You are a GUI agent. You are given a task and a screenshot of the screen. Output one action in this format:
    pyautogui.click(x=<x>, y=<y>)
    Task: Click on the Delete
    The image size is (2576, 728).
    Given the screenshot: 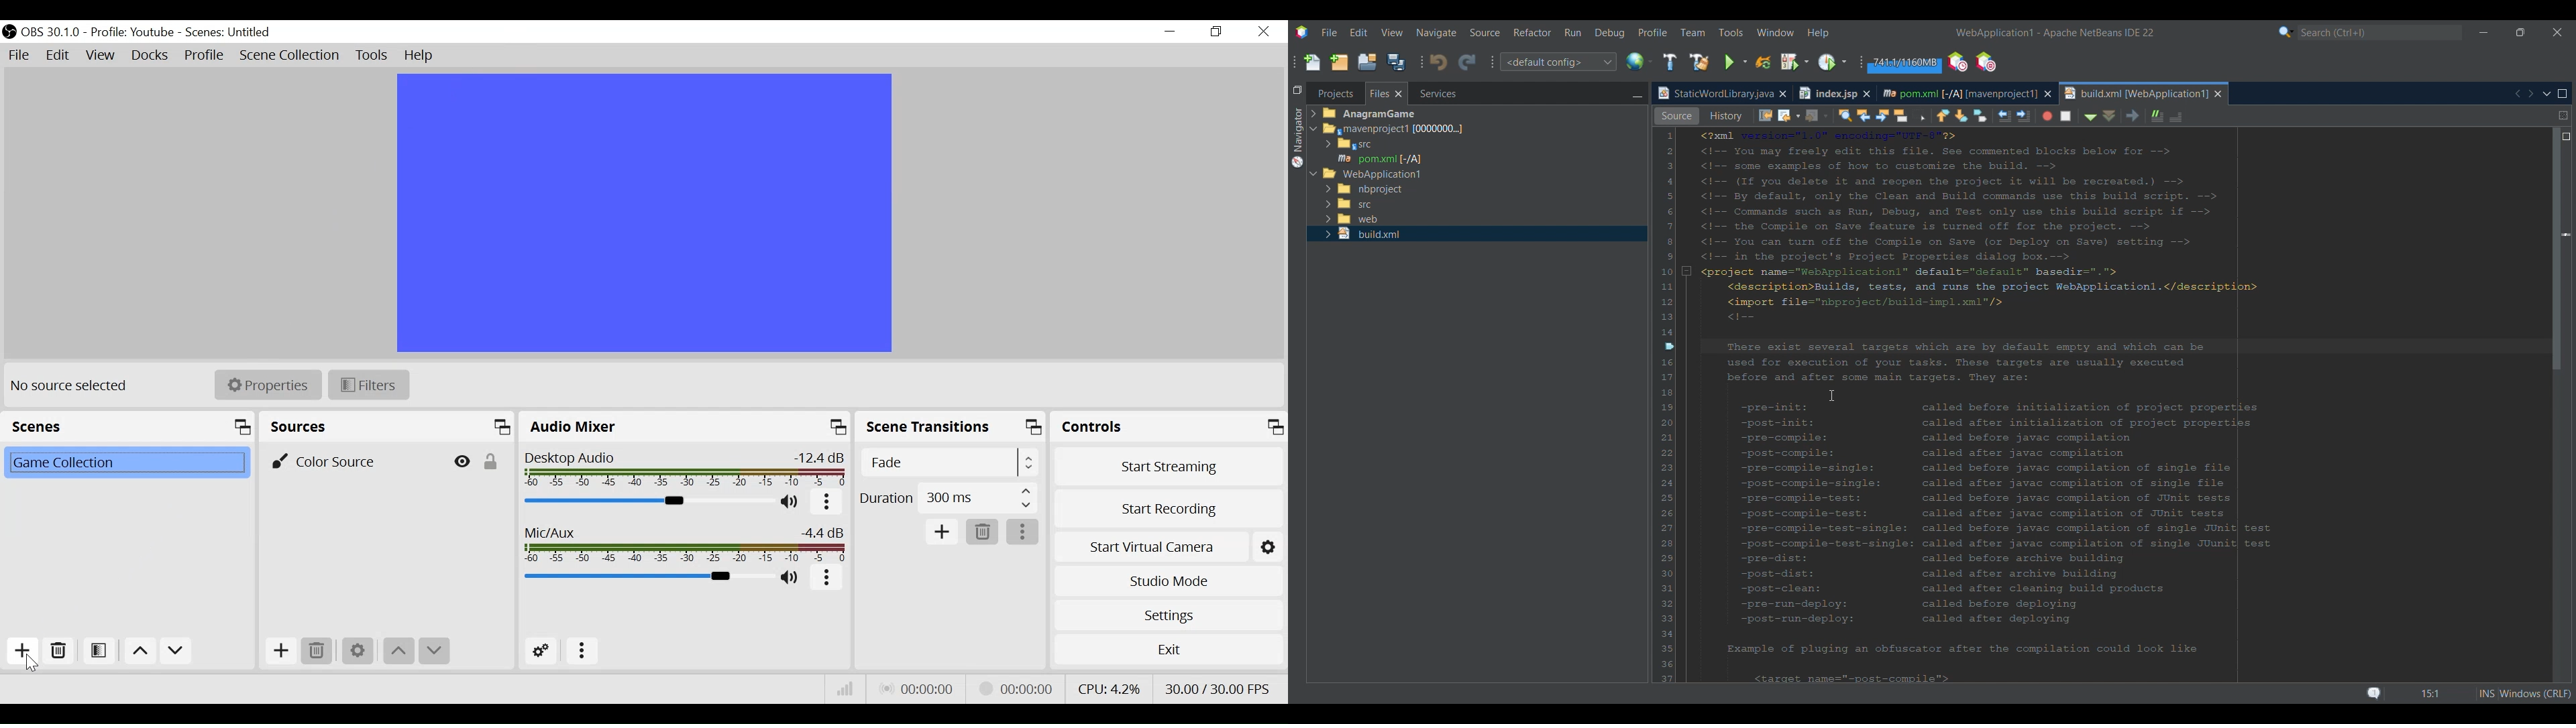 What is the action you would take?
    pyautogui.click(x=316, y=650)
    